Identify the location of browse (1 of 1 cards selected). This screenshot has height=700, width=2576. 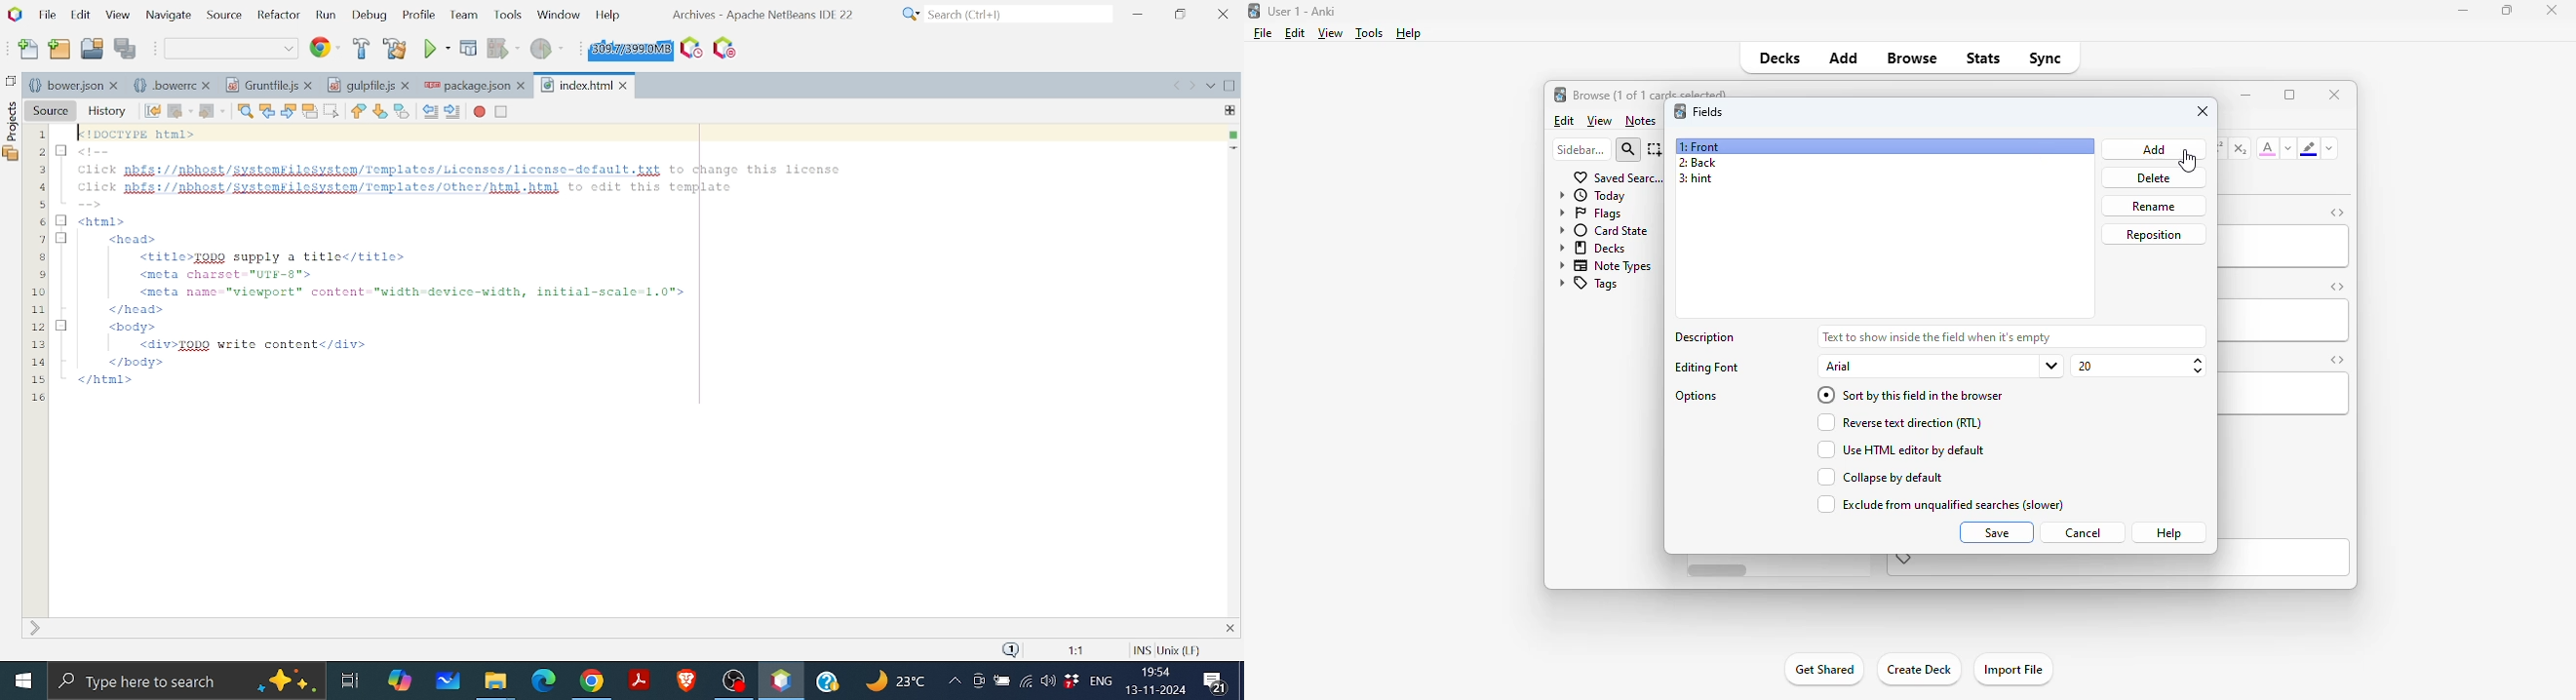
(1651, 93).